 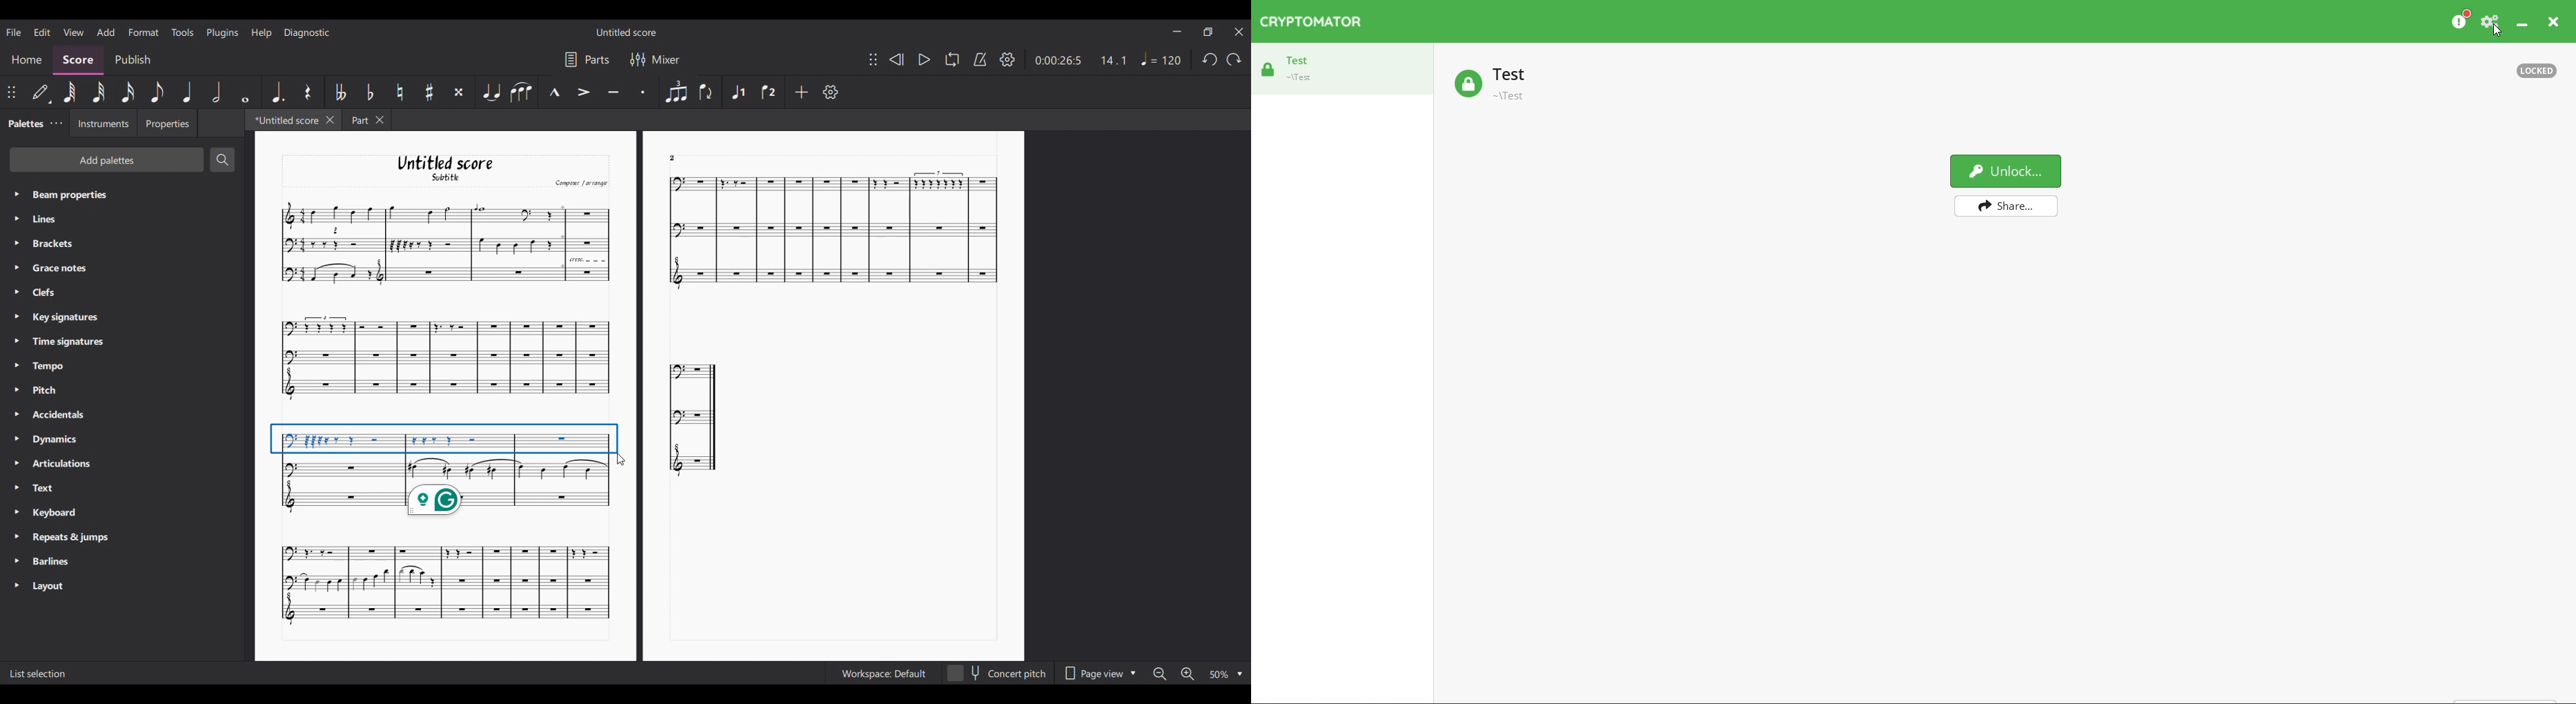 What do you see at coordinates (952, 59) in the screenshot?
I see `Loop playback` at bounding box center [952, 59].